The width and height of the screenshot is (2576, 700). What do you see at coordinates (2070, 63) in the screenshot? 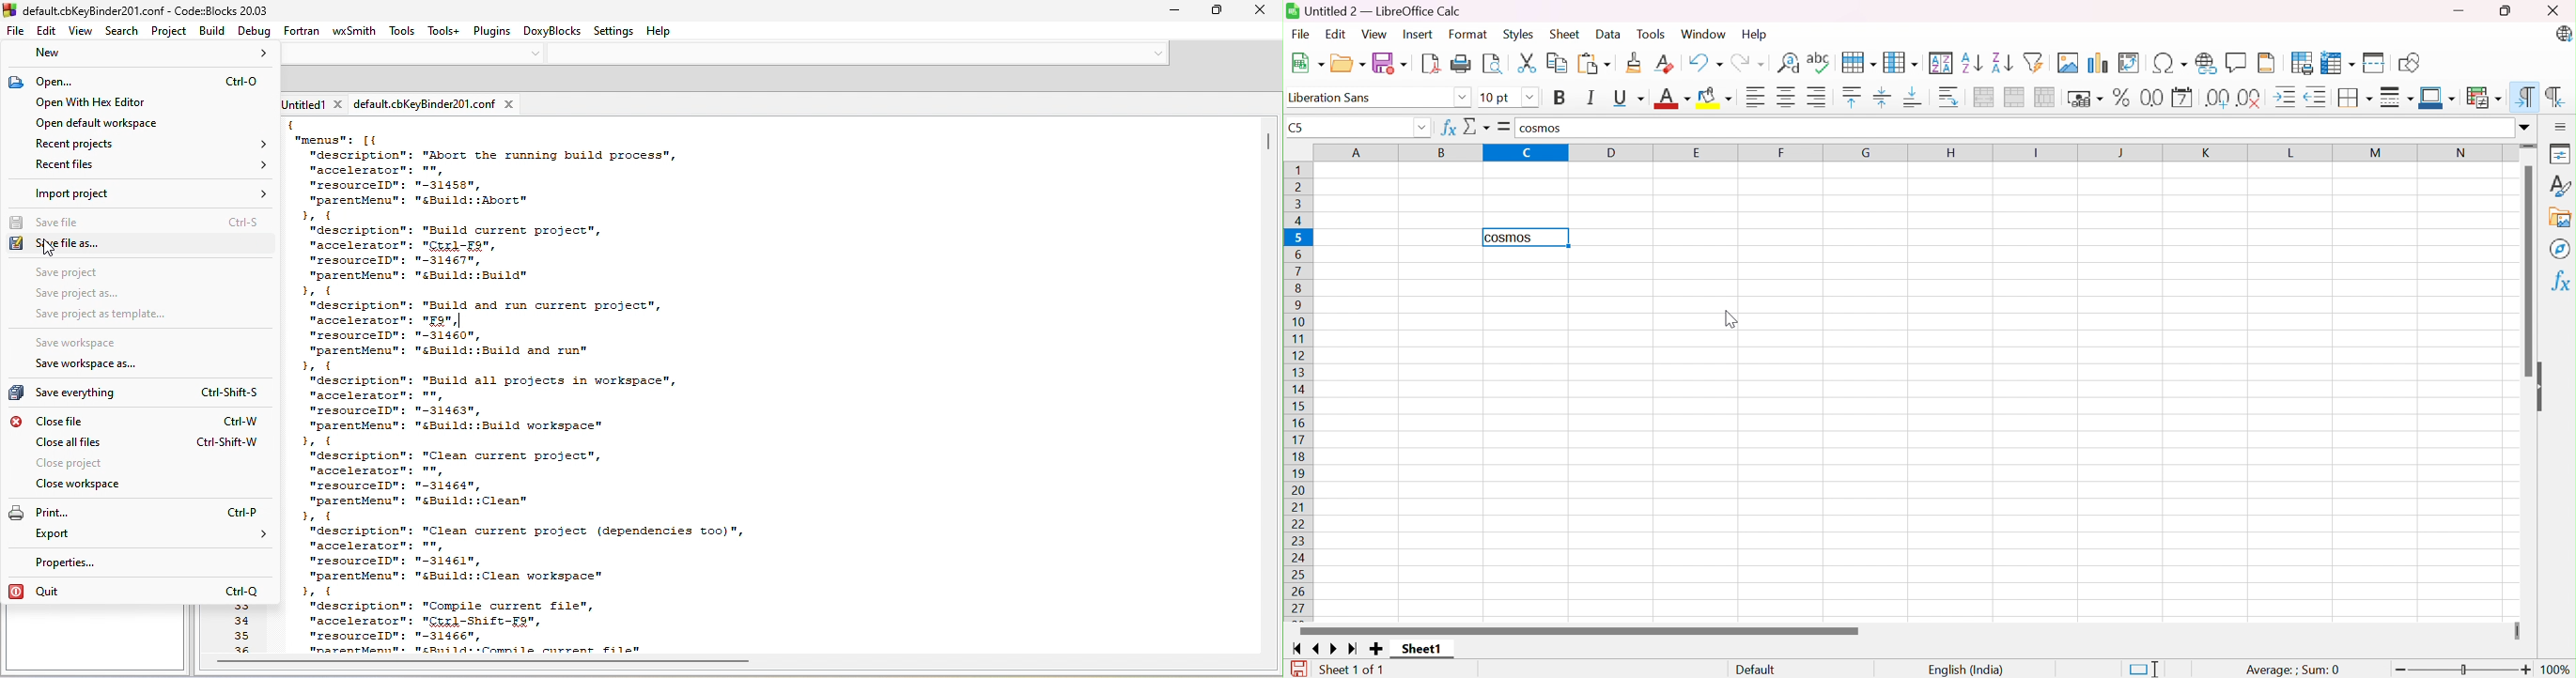
I see `Insert Image` at bounding box center [2070, 63].